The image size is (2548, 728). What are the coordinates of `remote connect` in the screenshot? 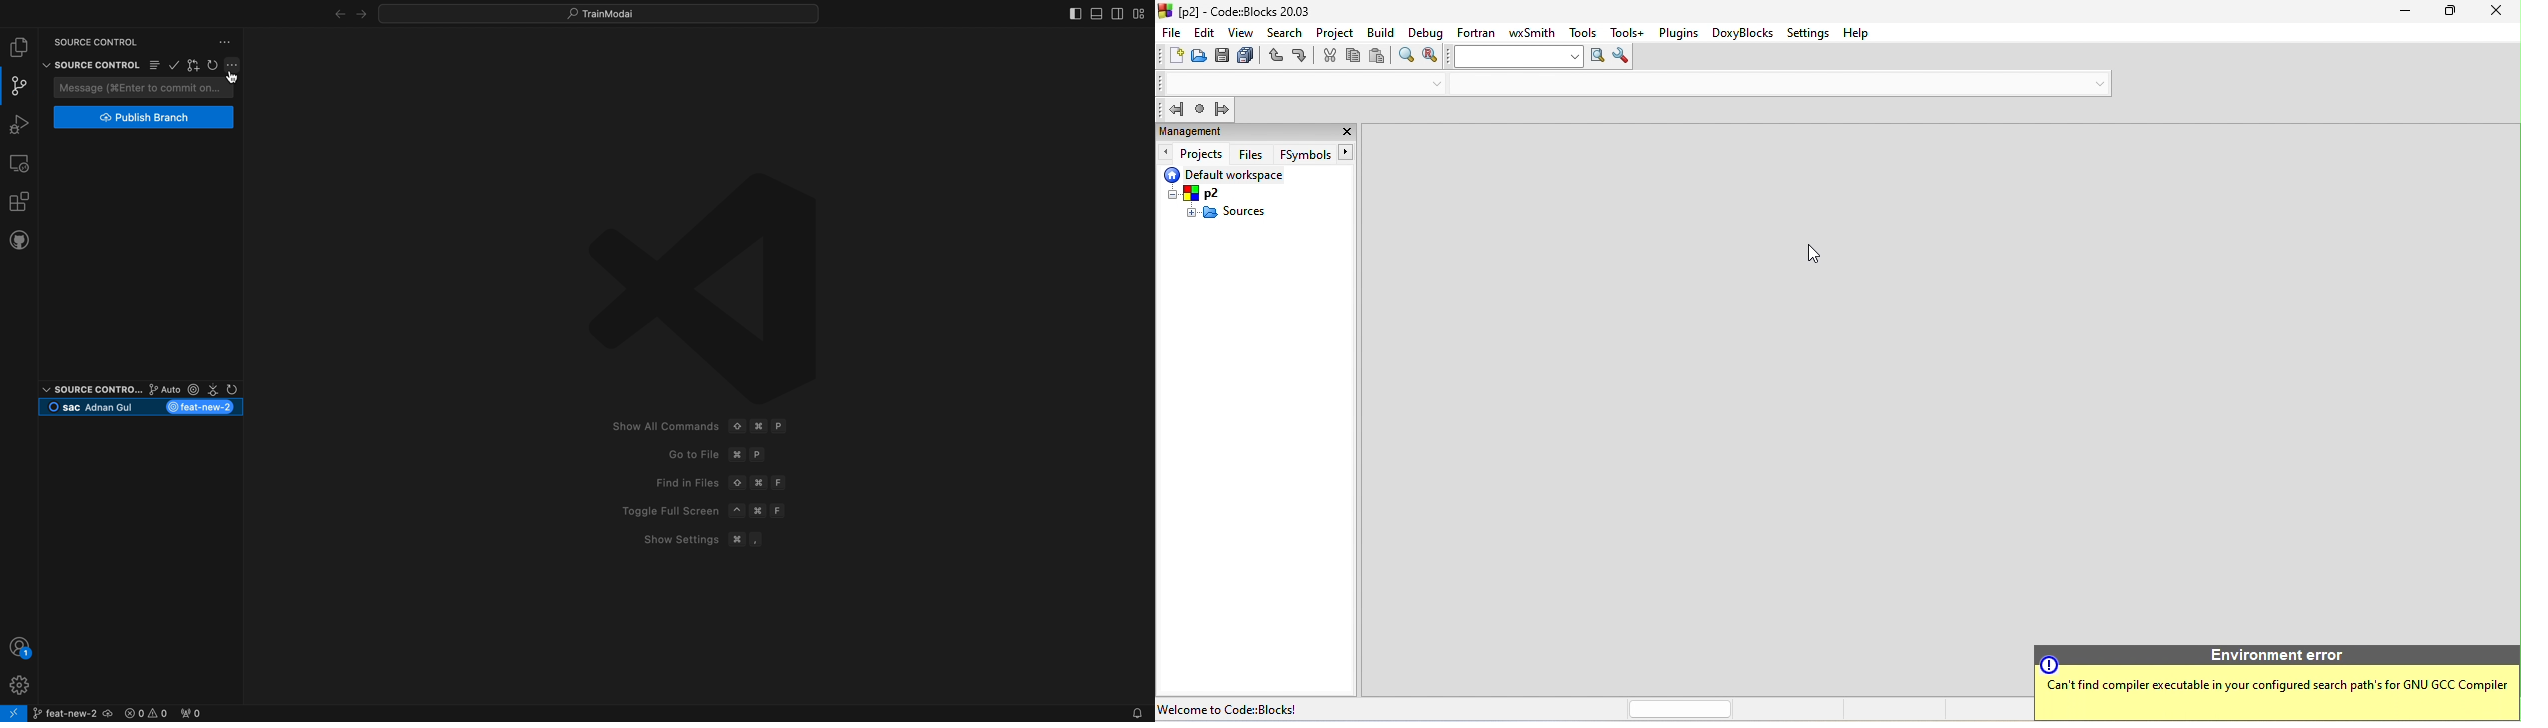 It's located at (14, 714).